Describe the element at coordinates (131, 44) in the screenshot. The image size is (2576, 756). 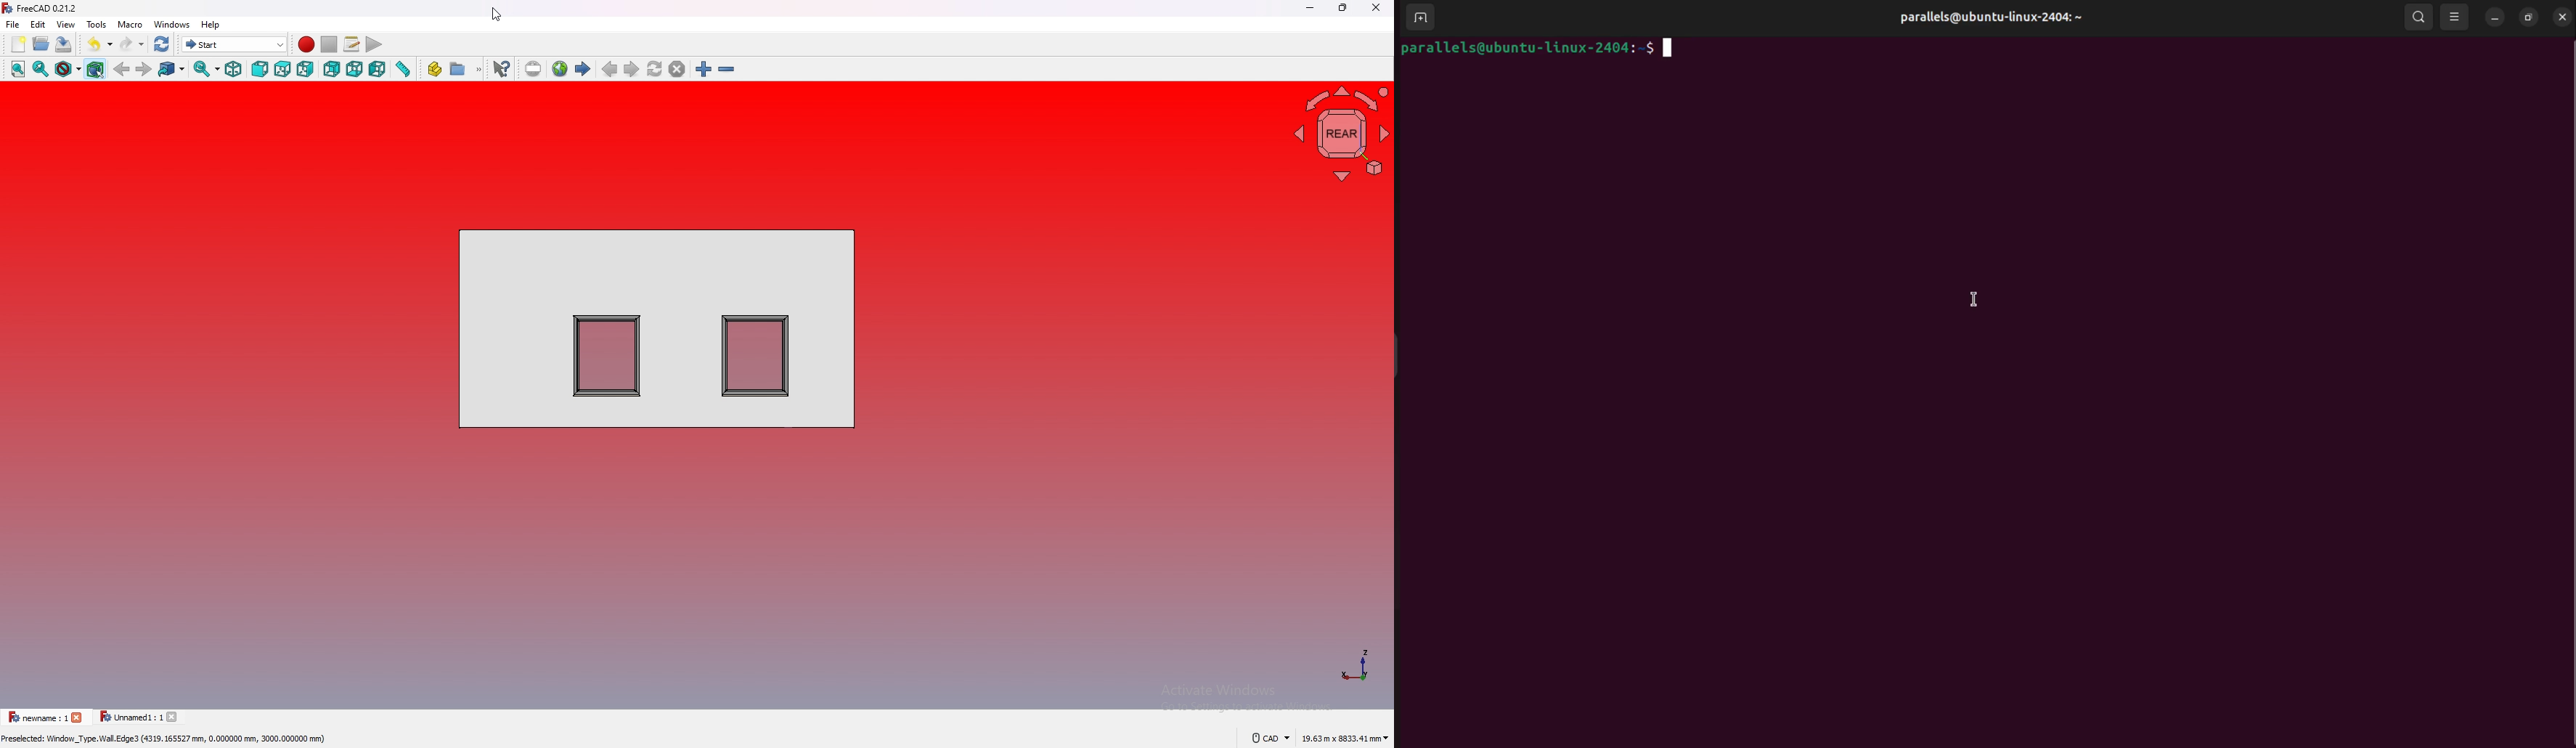
I see `redo` at that location.